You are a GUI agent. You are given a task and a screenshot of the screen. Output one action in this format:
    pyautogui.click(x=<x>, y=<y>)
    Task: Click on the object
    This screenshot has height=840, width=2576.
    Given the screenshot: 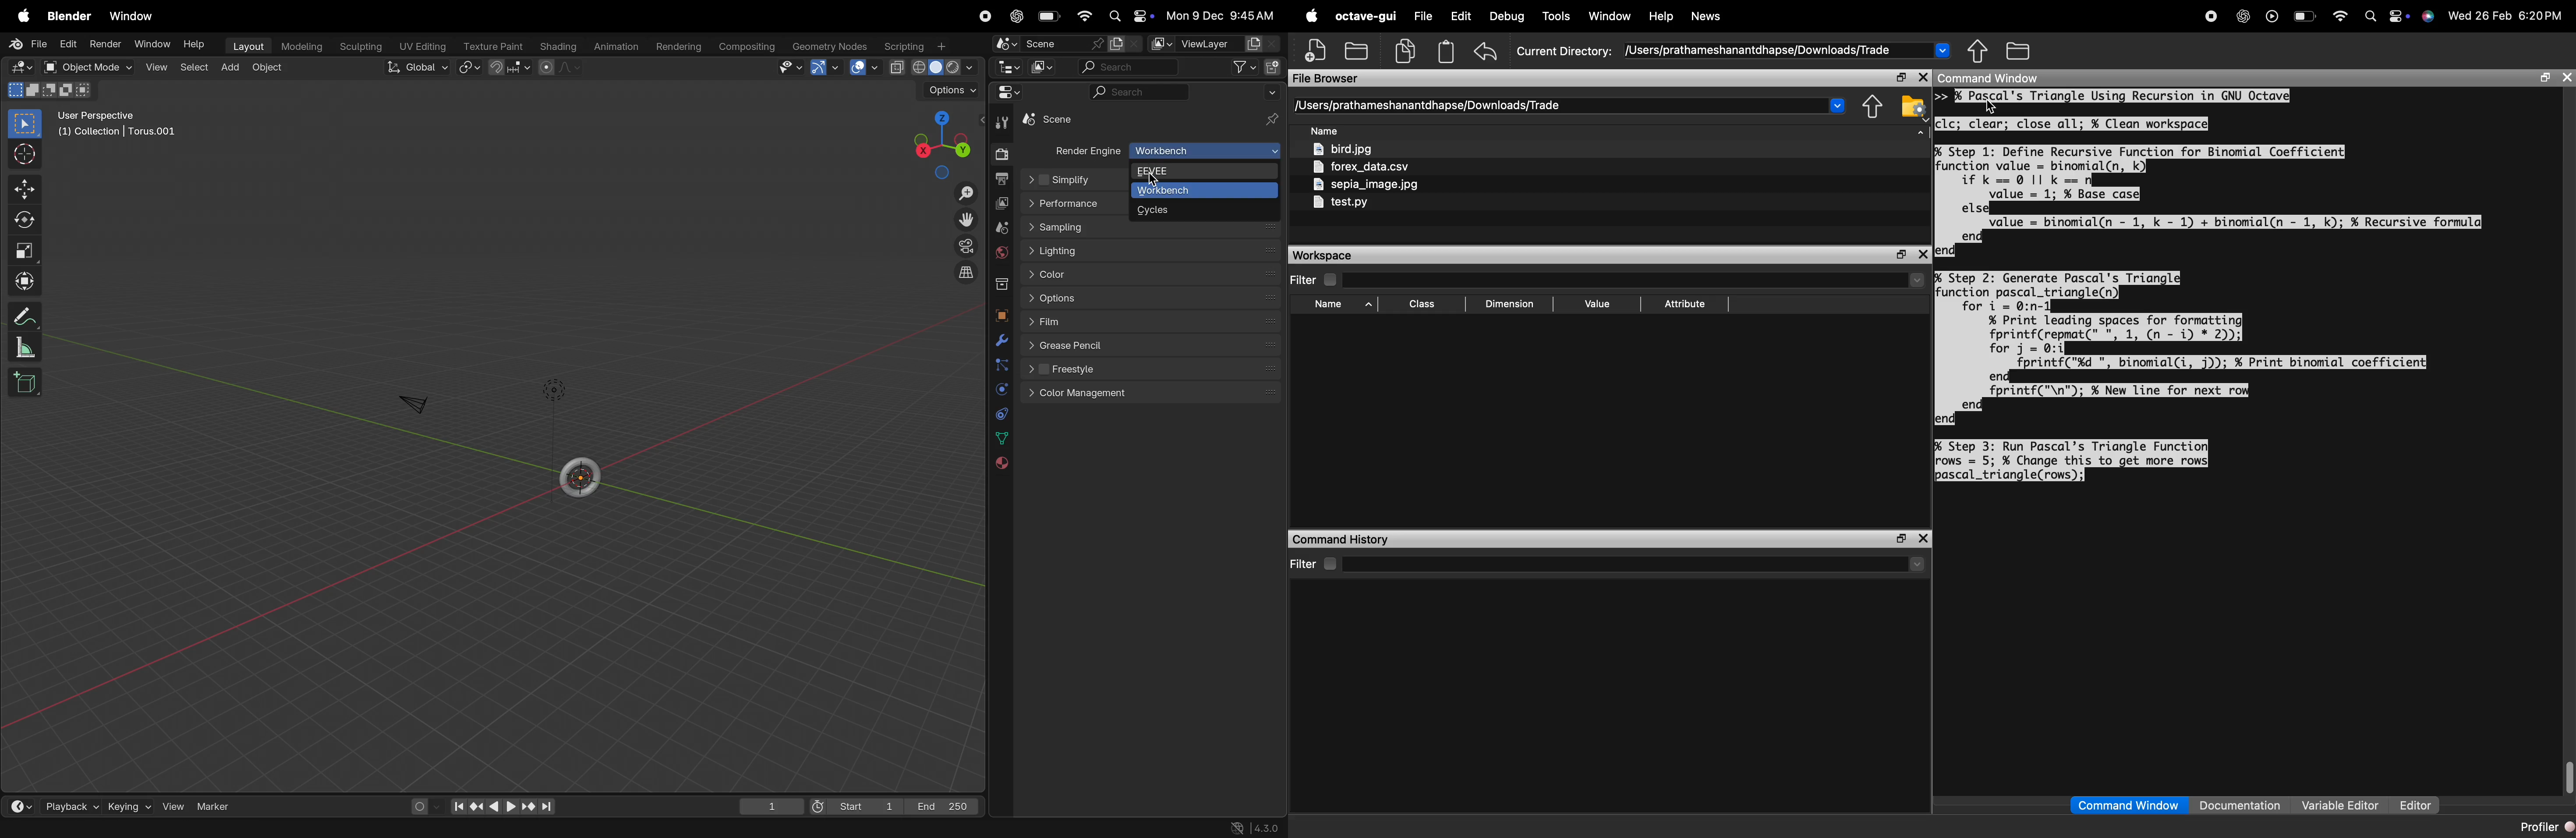 What is the action you would take?
    pyautogui.click(x=1000, y=315)
    